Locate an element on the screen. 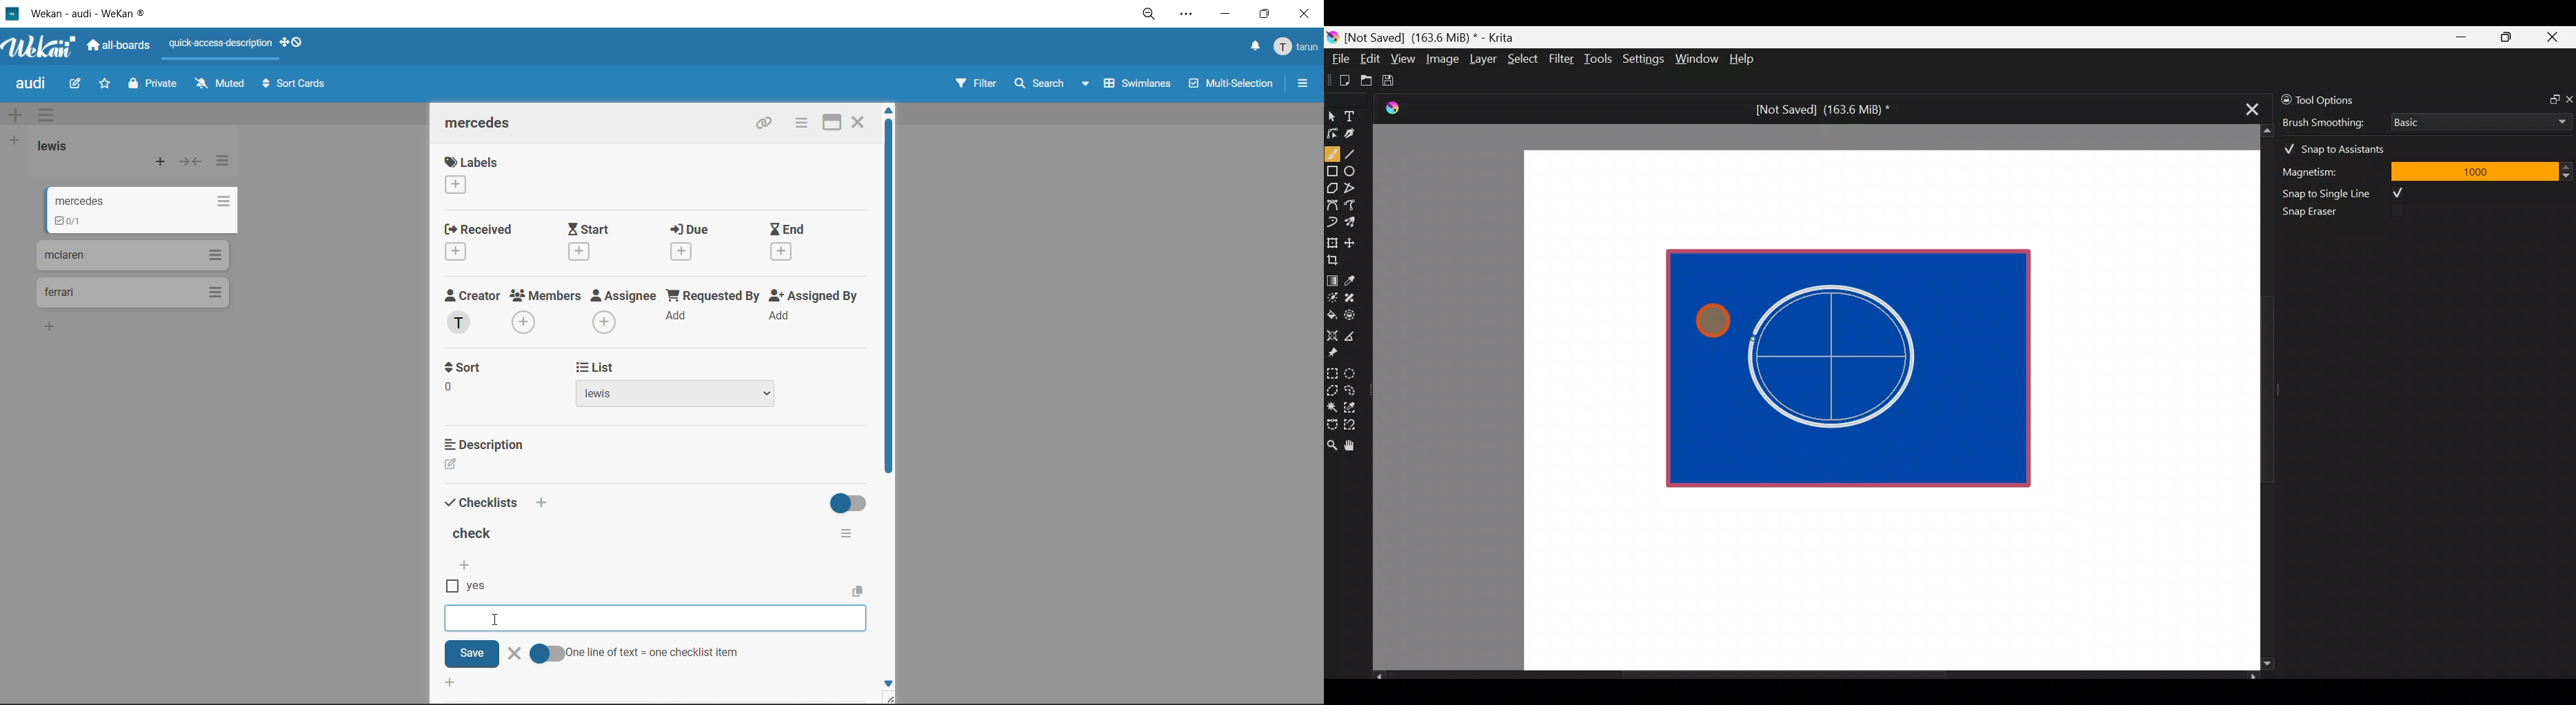 The height and width of the screenshot is (728, 2576). Magnetic curve selection tool is located at coordinates (1354, 426).